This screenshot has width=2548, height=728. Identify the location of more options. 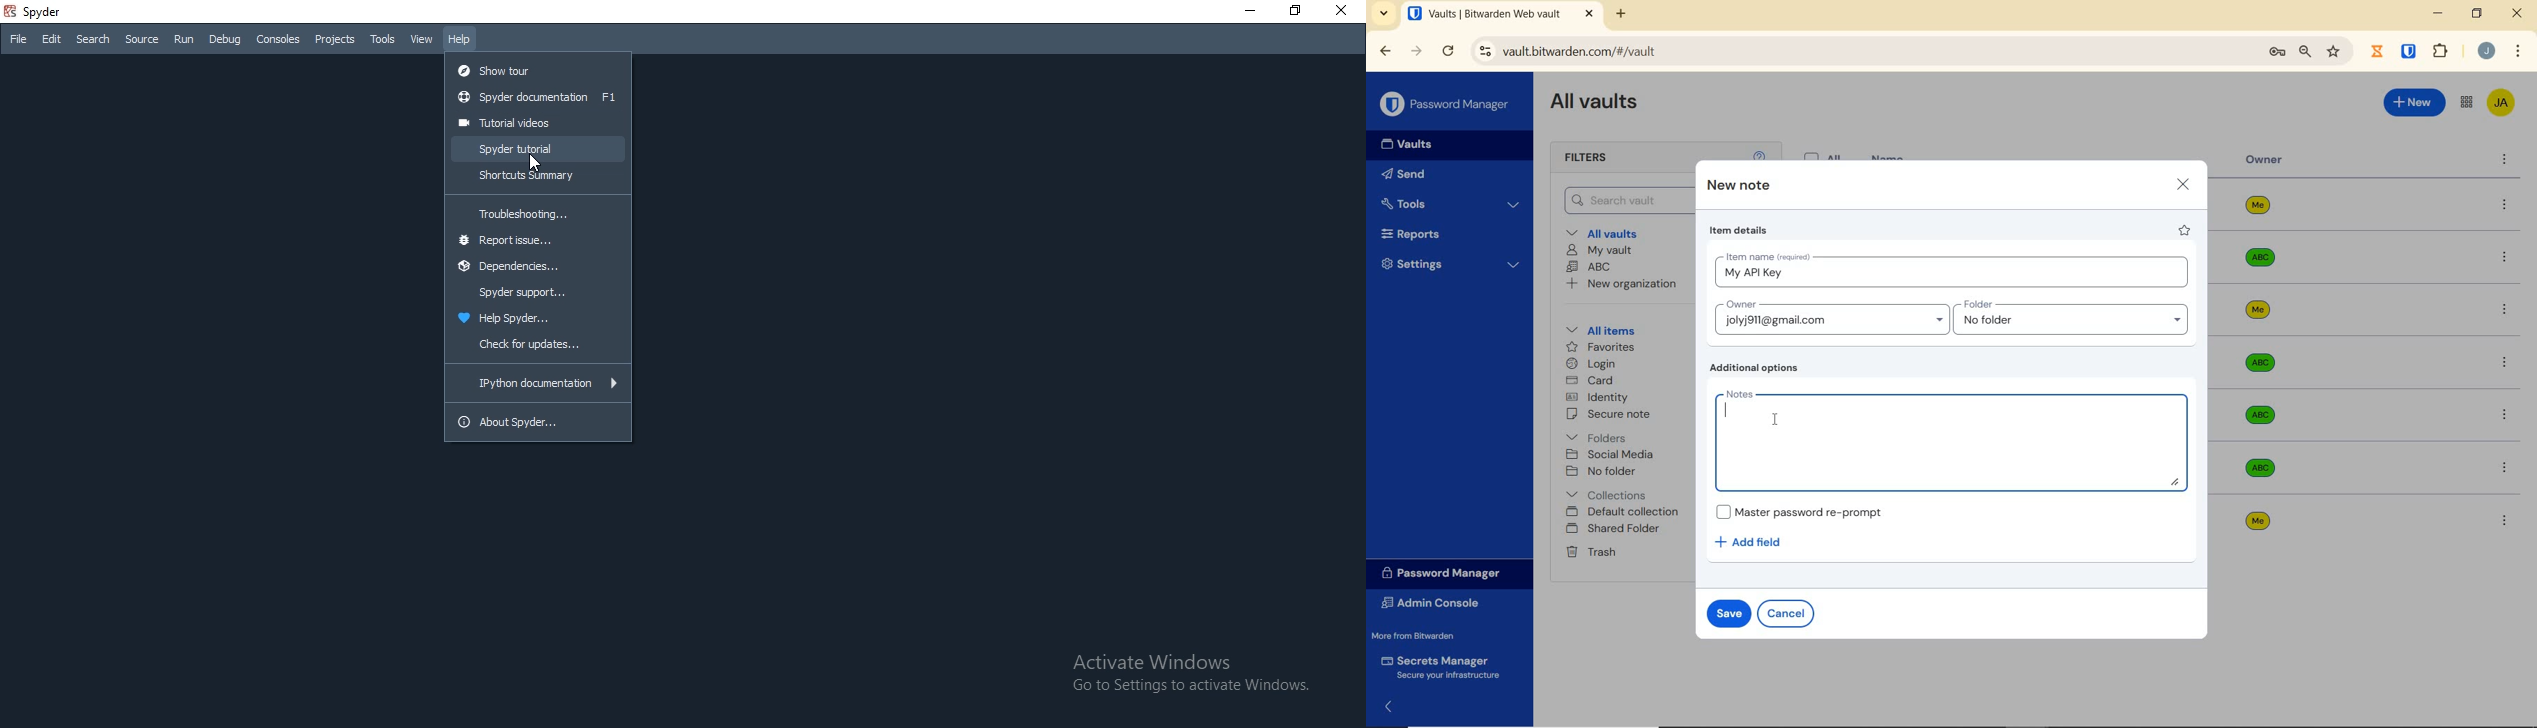
(2506, 467).